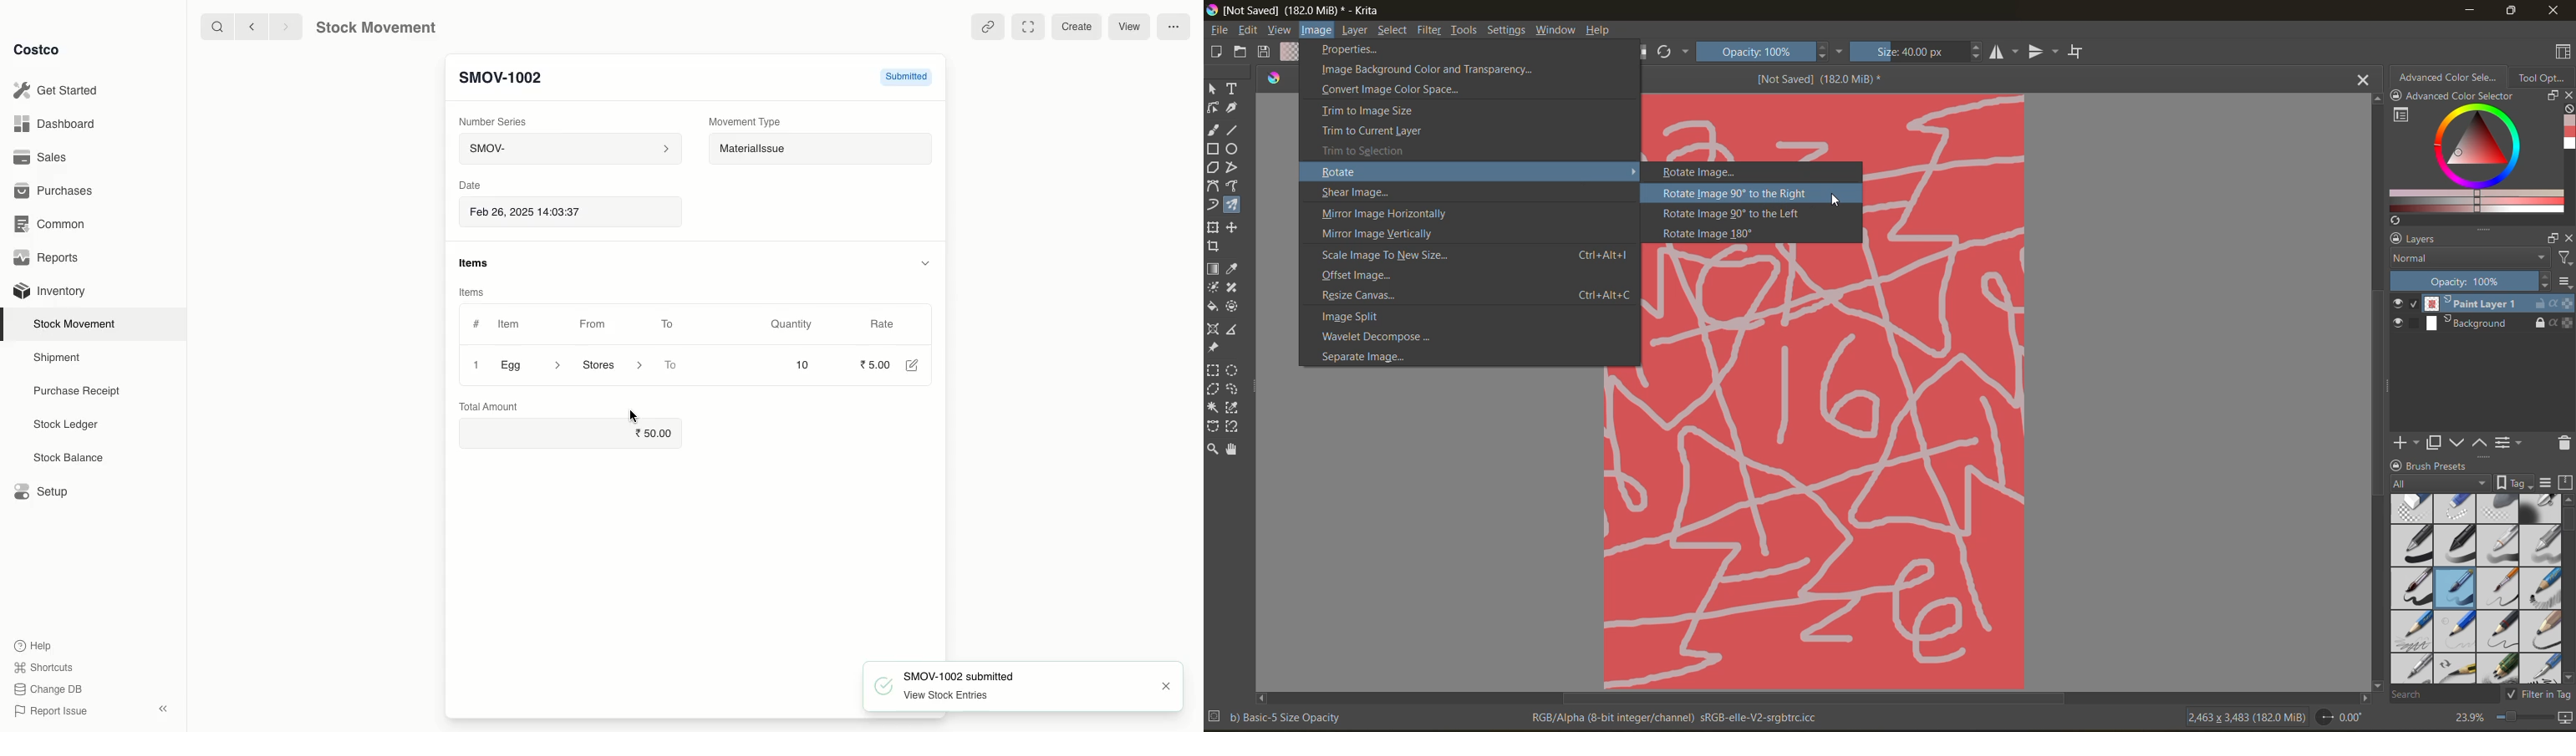 The image size is (2576, 756). I want to click on 50.00, so click(650, 432).